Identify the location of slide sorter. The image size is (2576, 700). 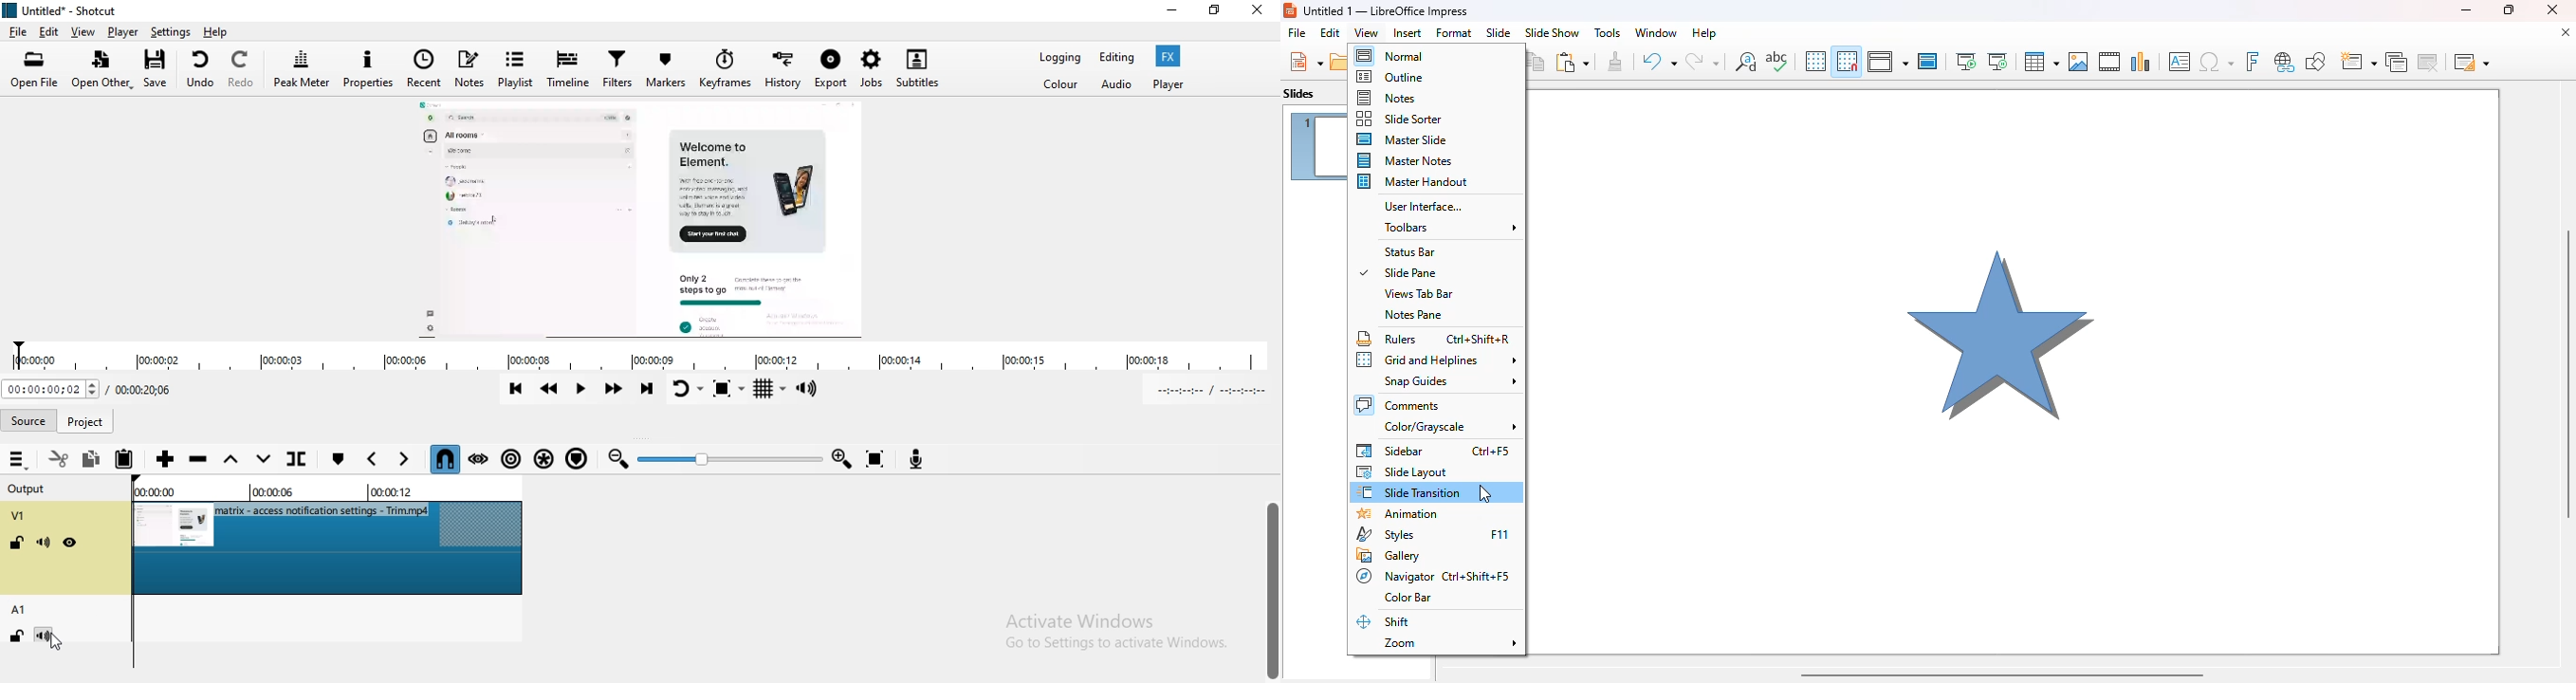
(1399, 118).